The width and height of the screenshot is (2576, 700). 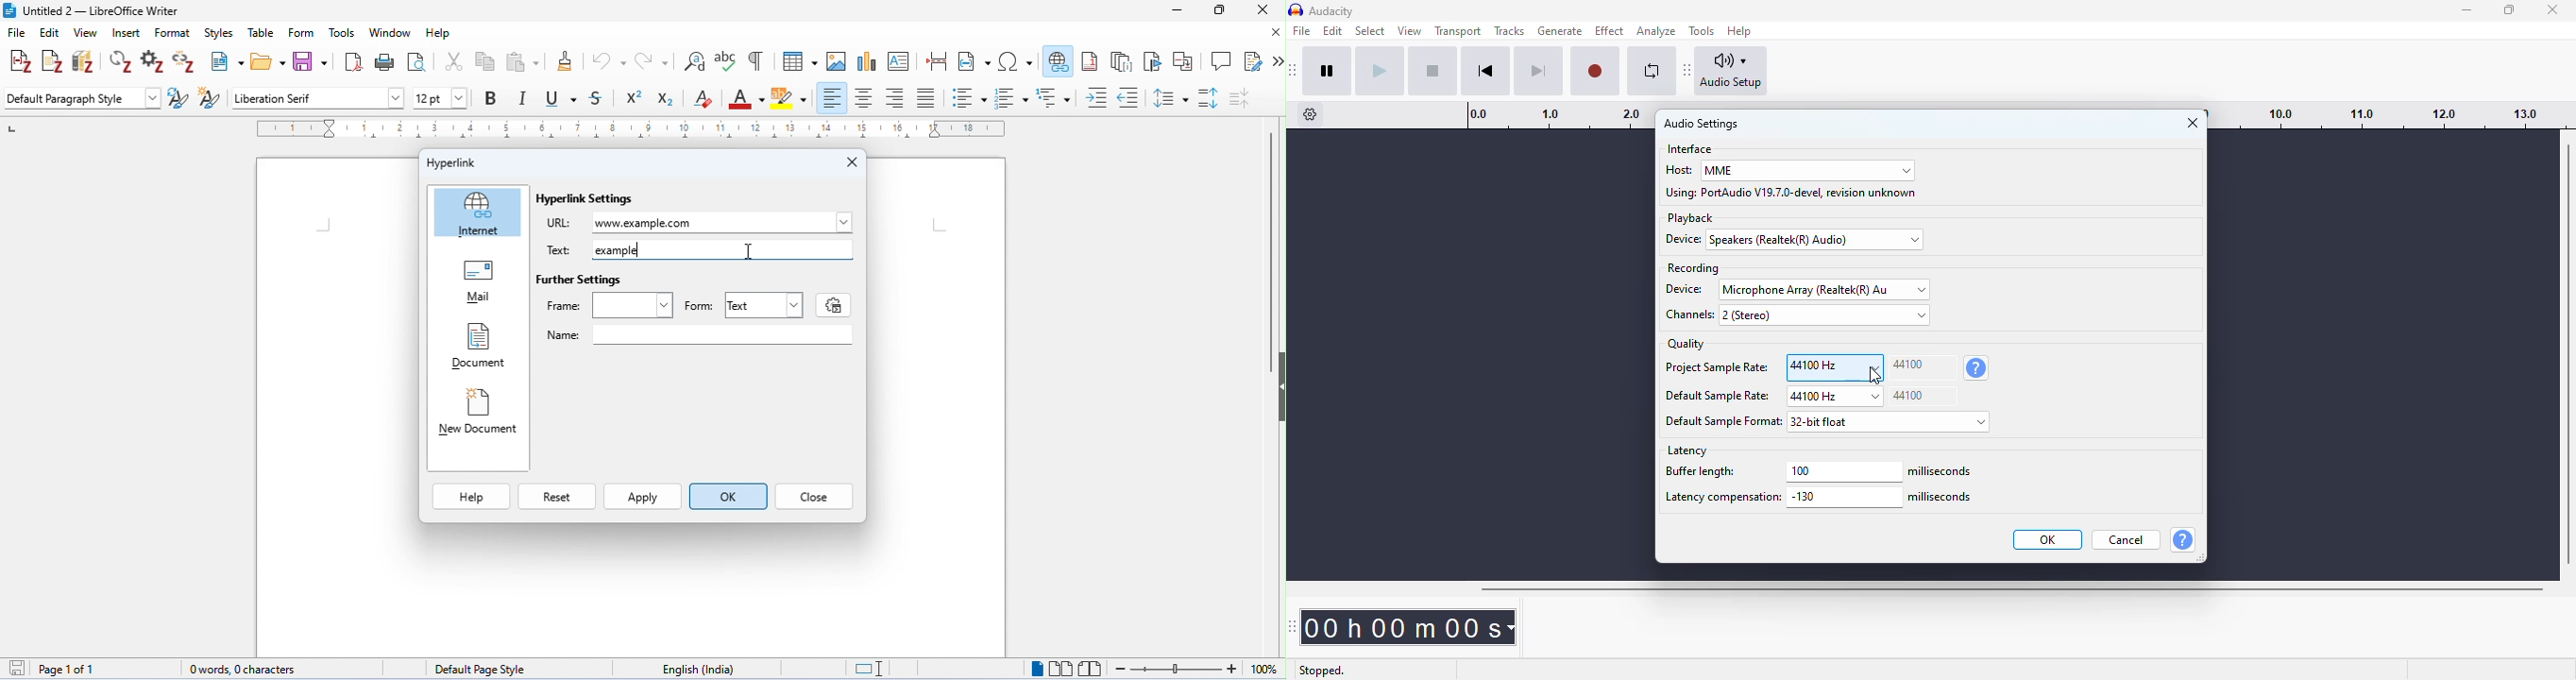 What do you see at coordinates (561, 99) in the screenshot?
I see `underline` at bounding box center [561, 99].